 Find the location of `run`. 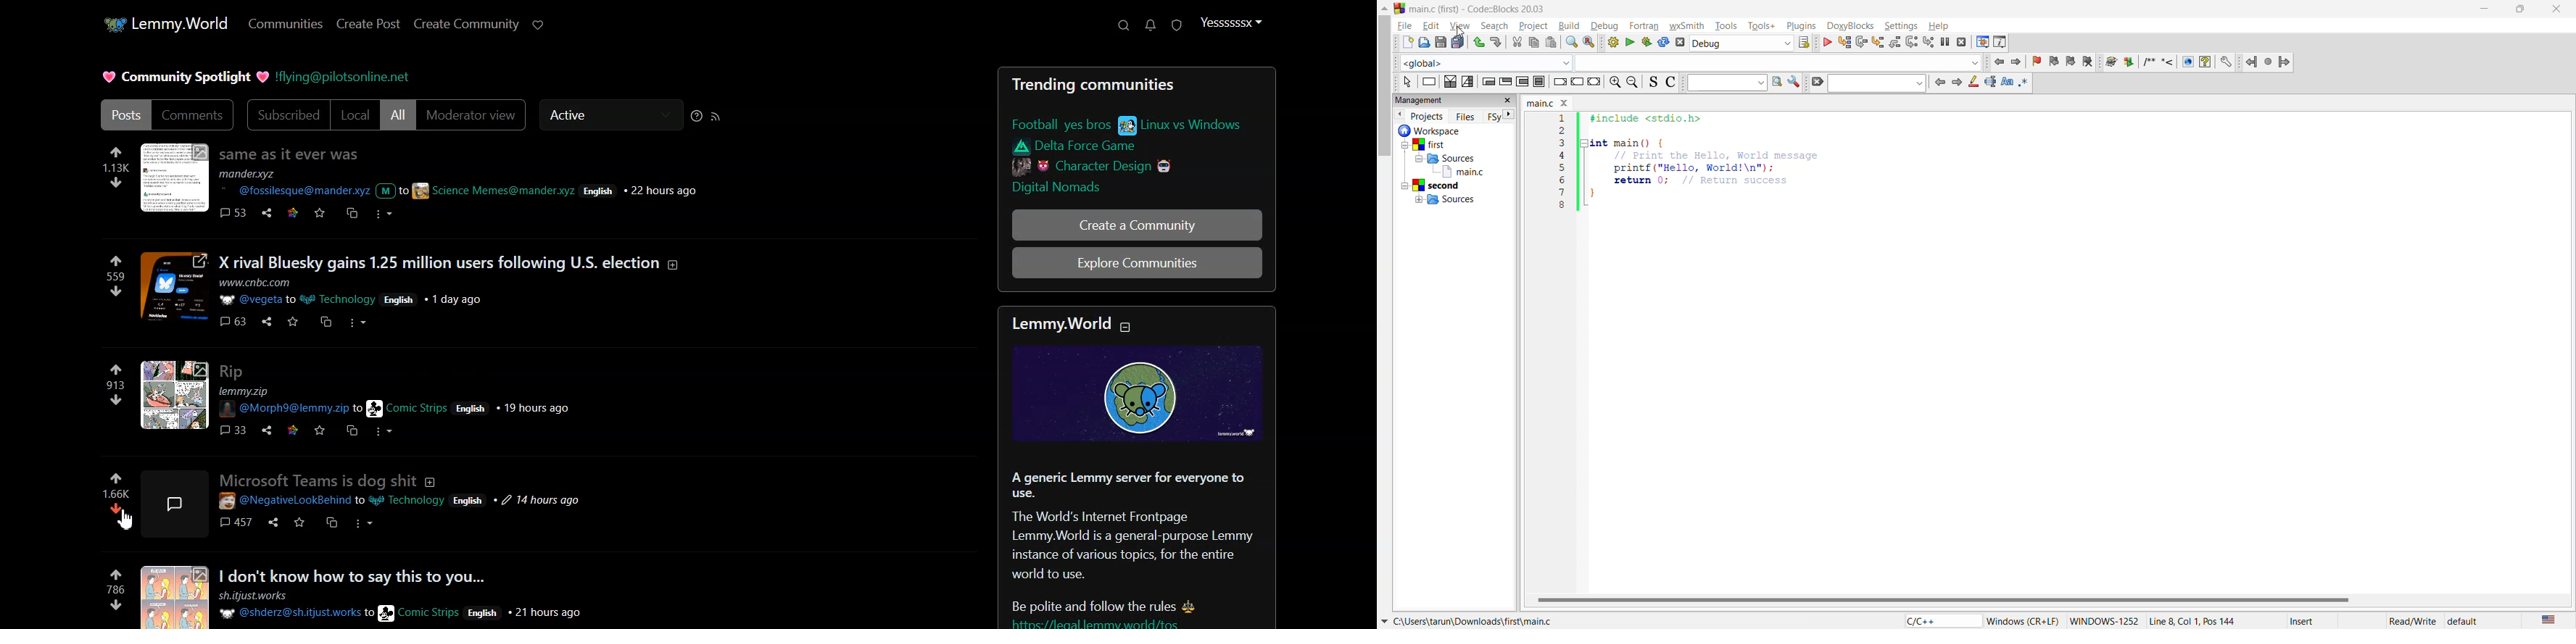

run is located at coordinates (1628, 43).